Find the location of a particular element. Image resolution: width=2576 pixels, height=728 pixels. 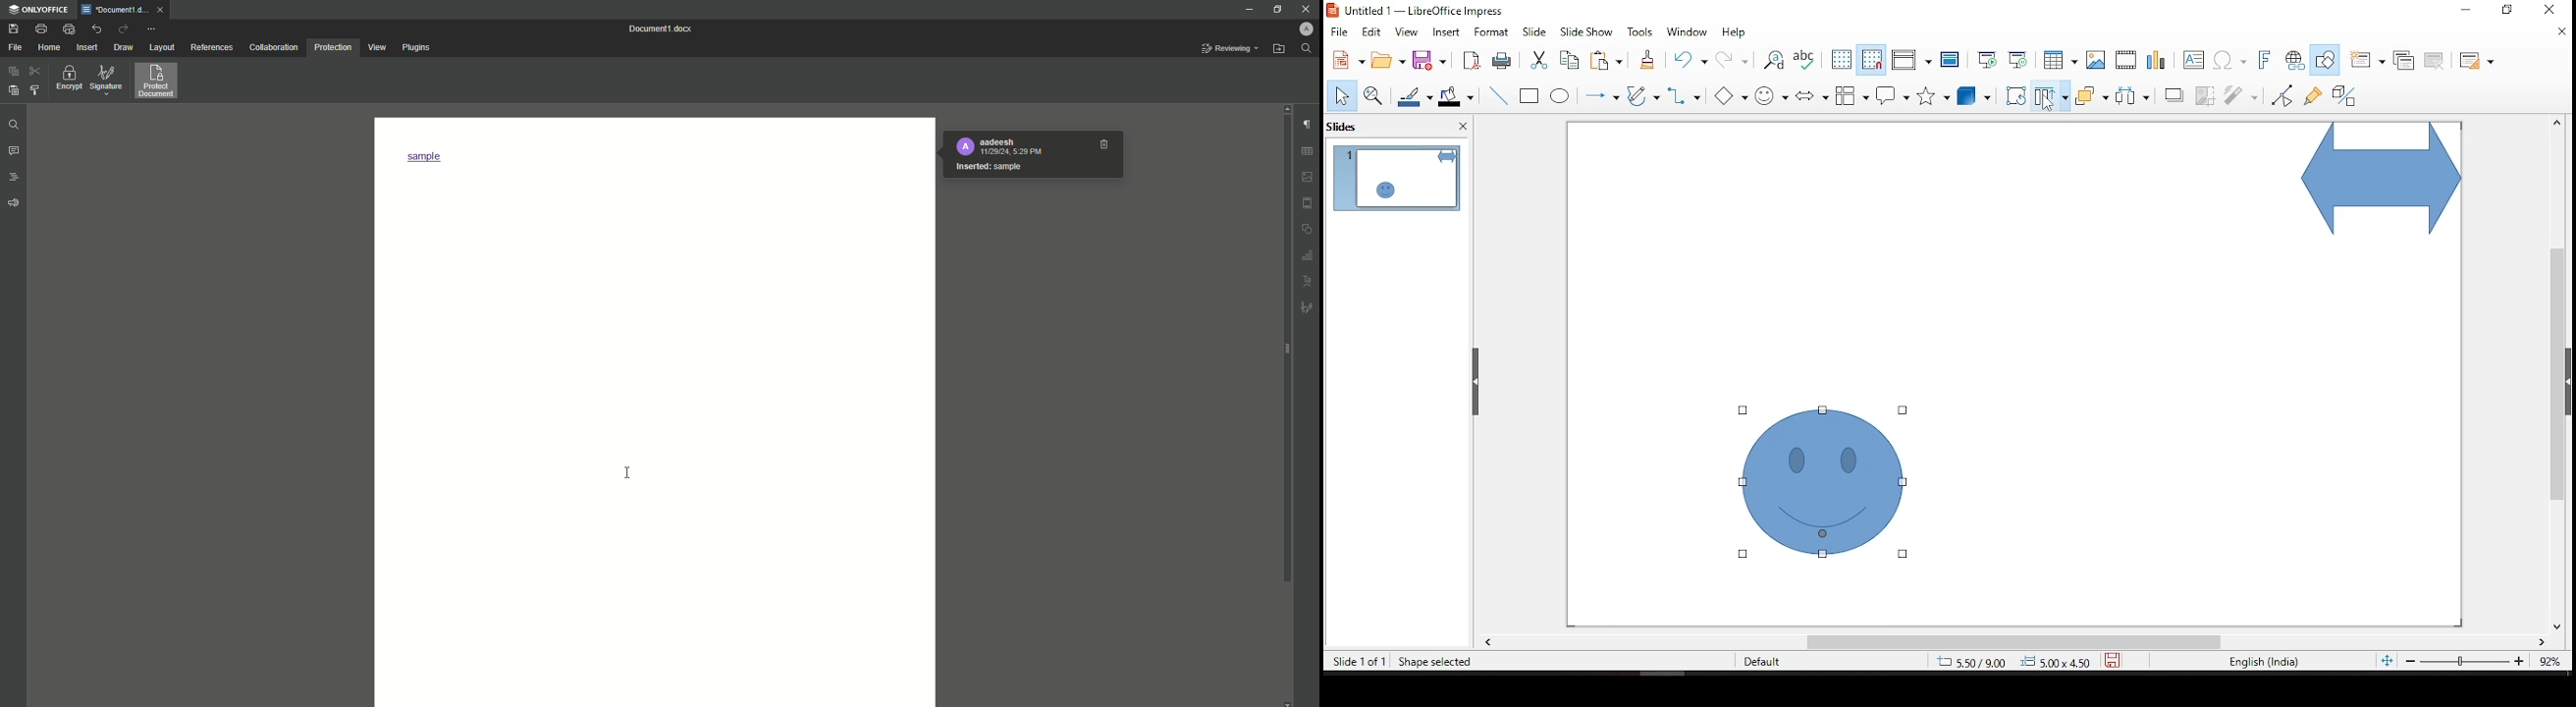

Restore is located at coordinates (1278, 10).